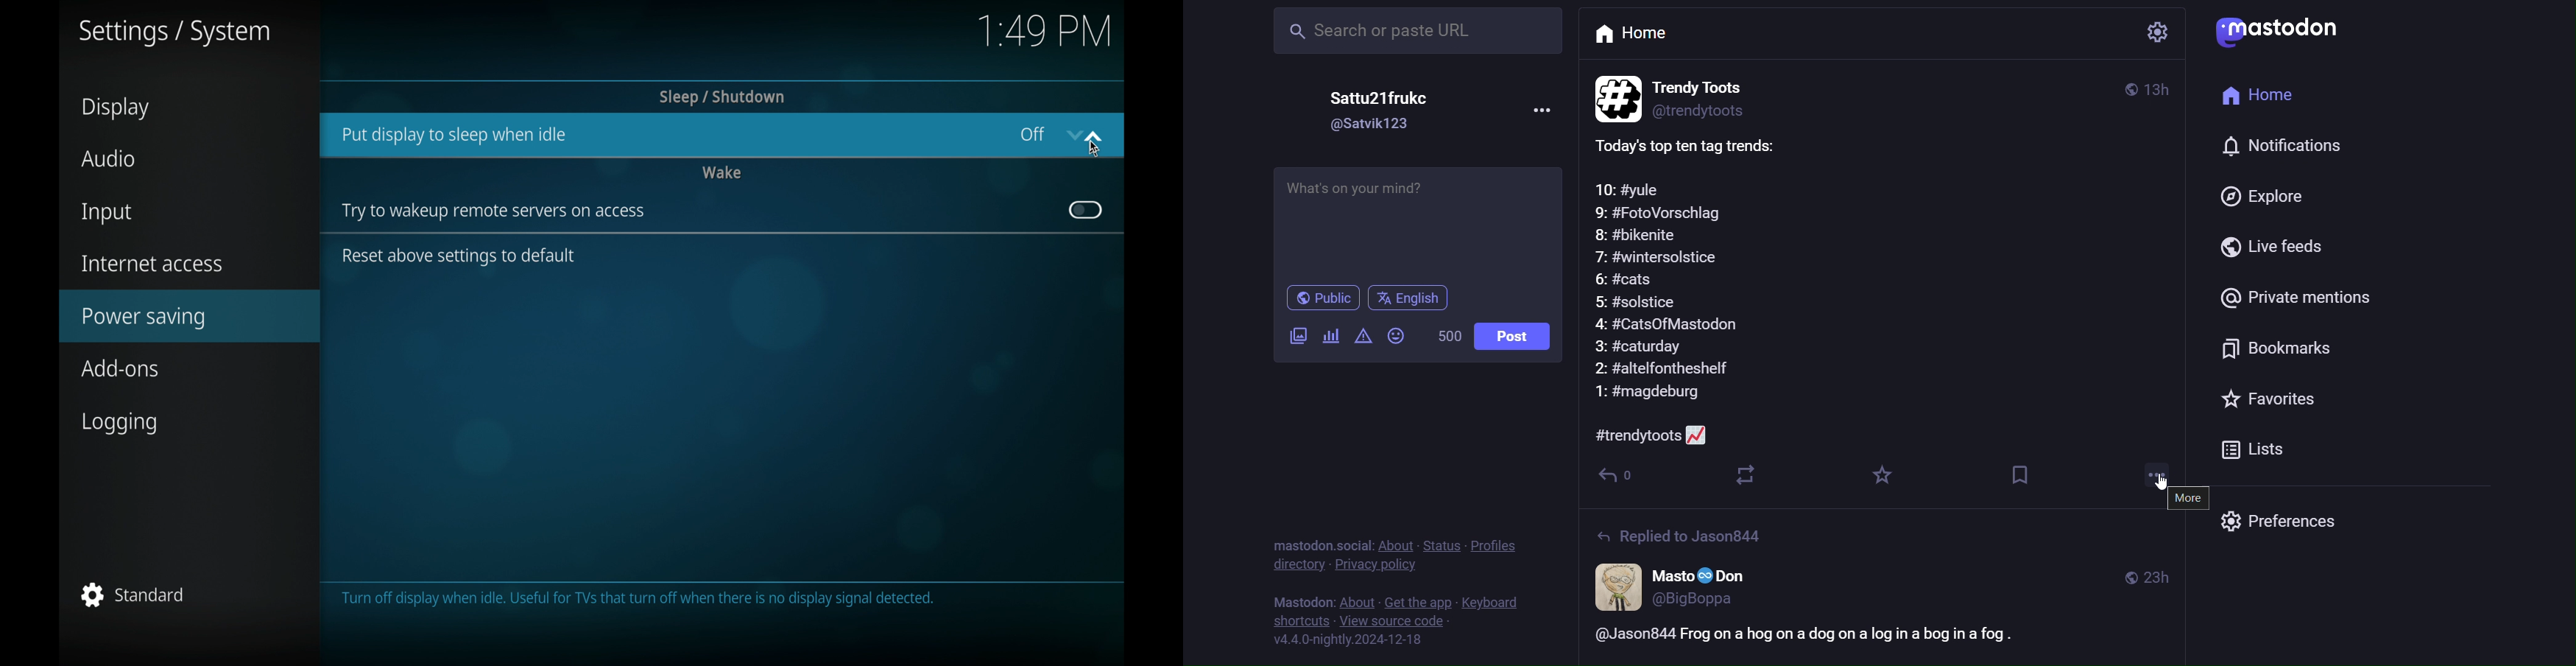 This screenshot has height=672, width=2576. I want to click on Turn off display when idle. Useful for TVs that turn off when there is no display signal detected., so click(640, 601).